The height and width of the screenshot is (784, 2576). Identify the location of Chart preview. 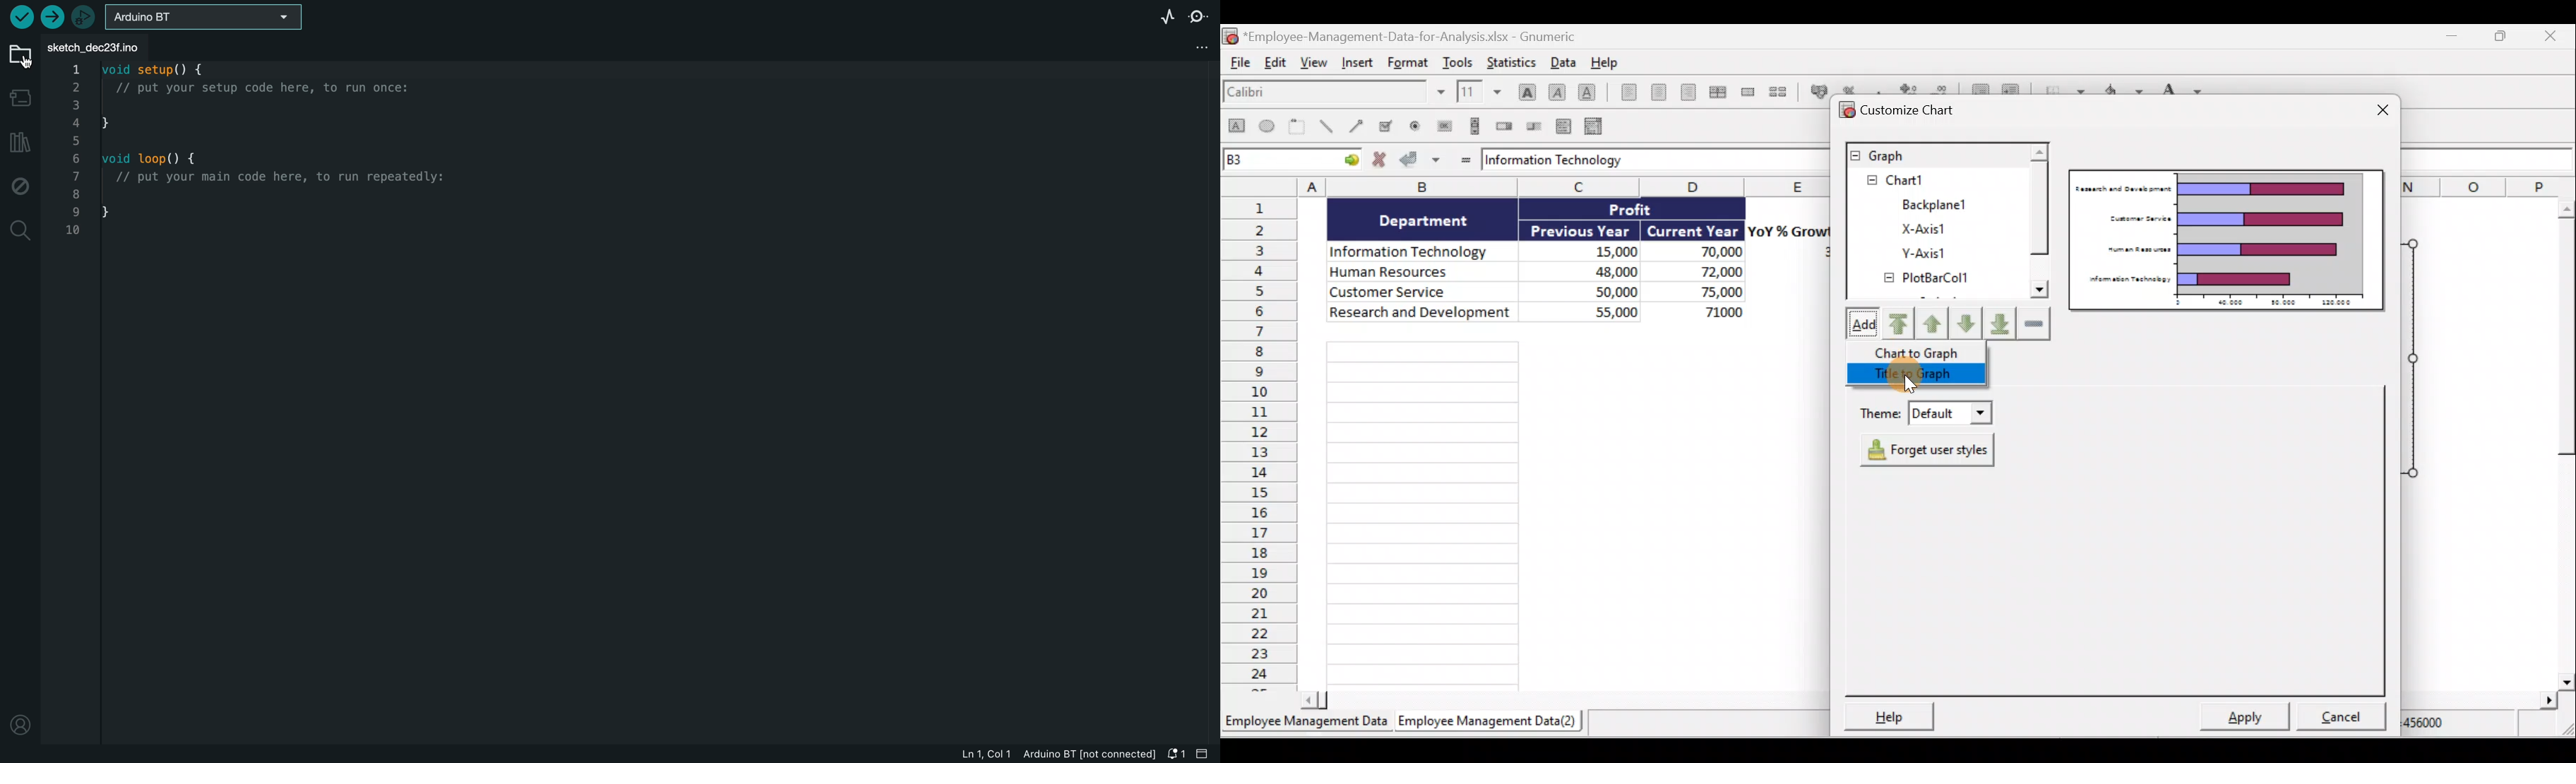
(2227, 239).